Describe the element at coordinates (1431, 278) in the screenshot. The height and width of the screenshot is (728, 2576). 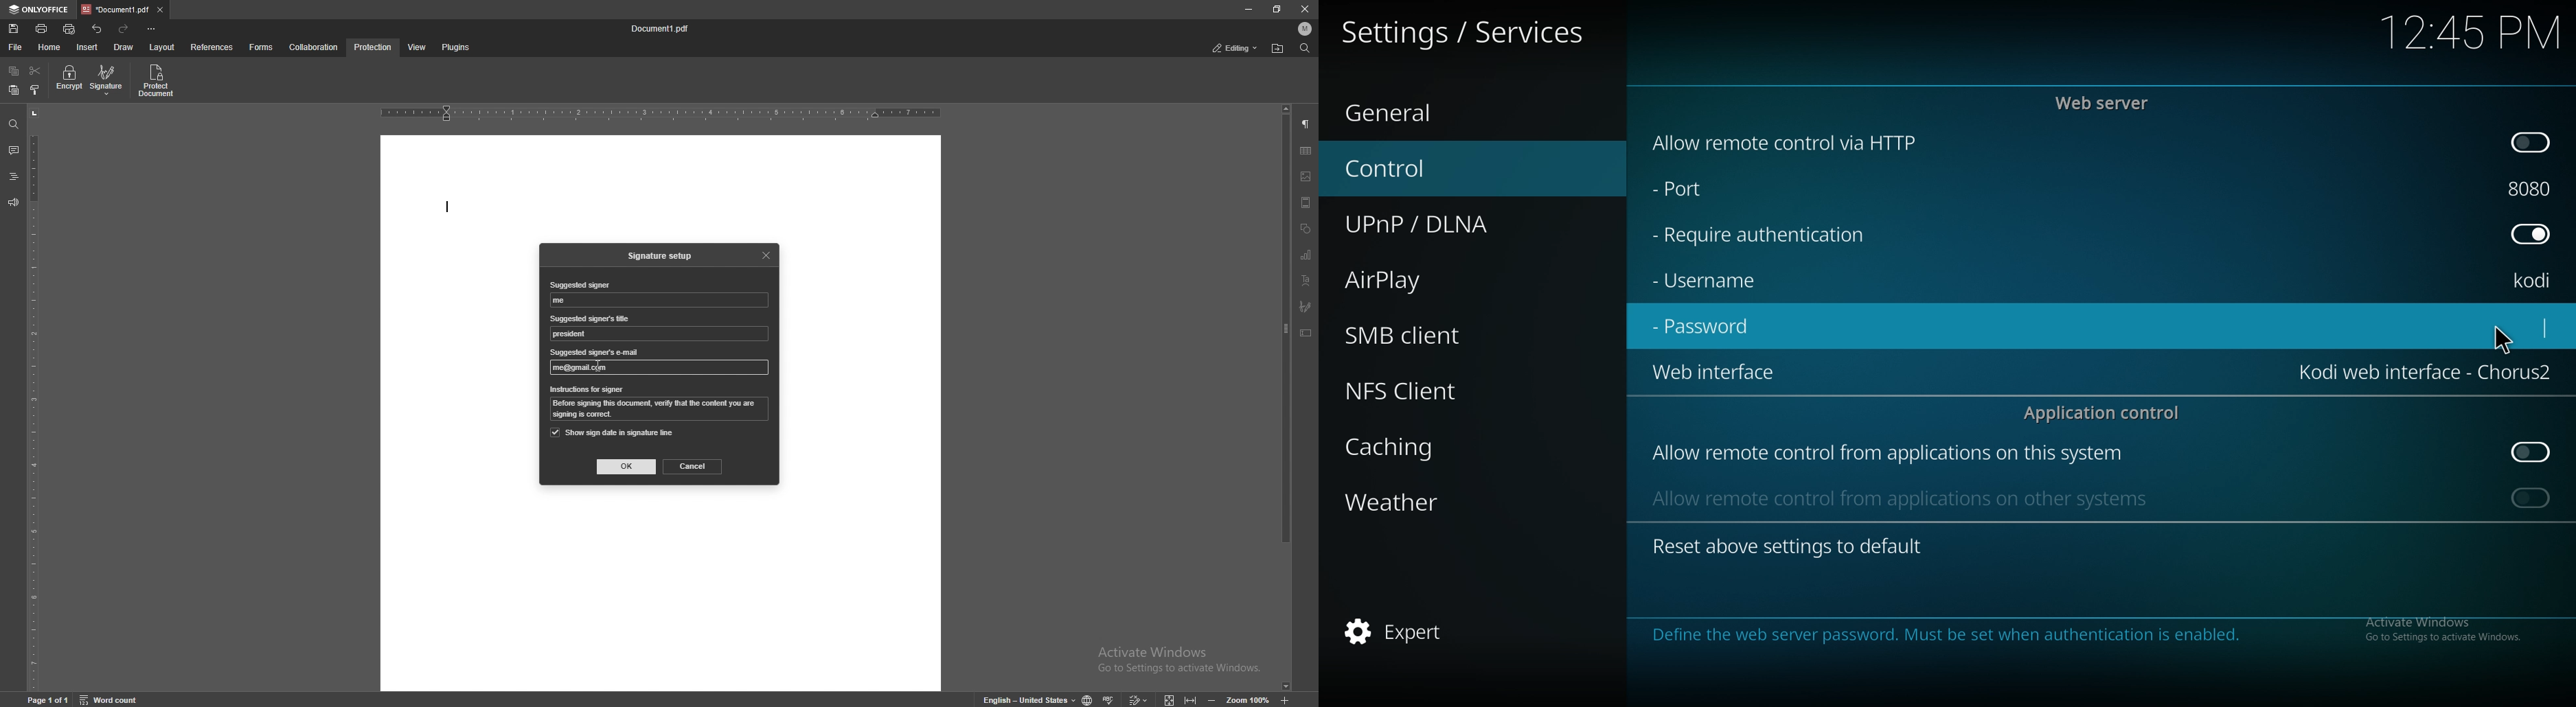
I see `airplay` at that location.